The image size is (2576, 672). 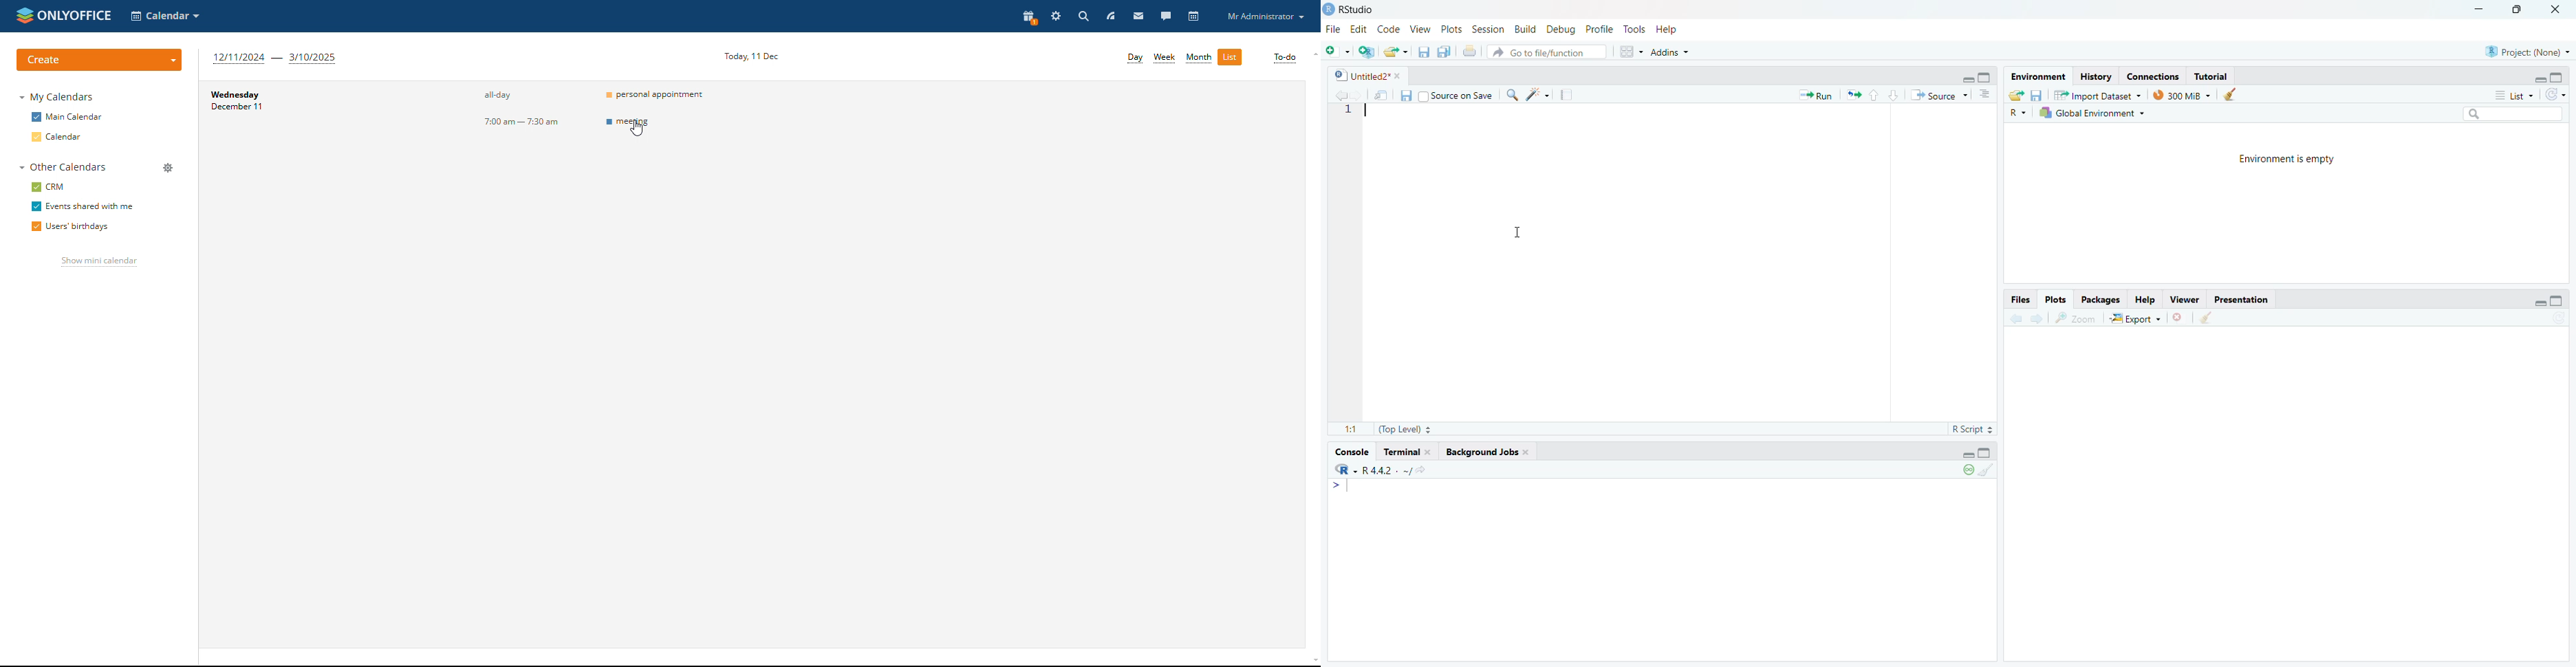 I want to click on month view, so click(x=1199, y=58).